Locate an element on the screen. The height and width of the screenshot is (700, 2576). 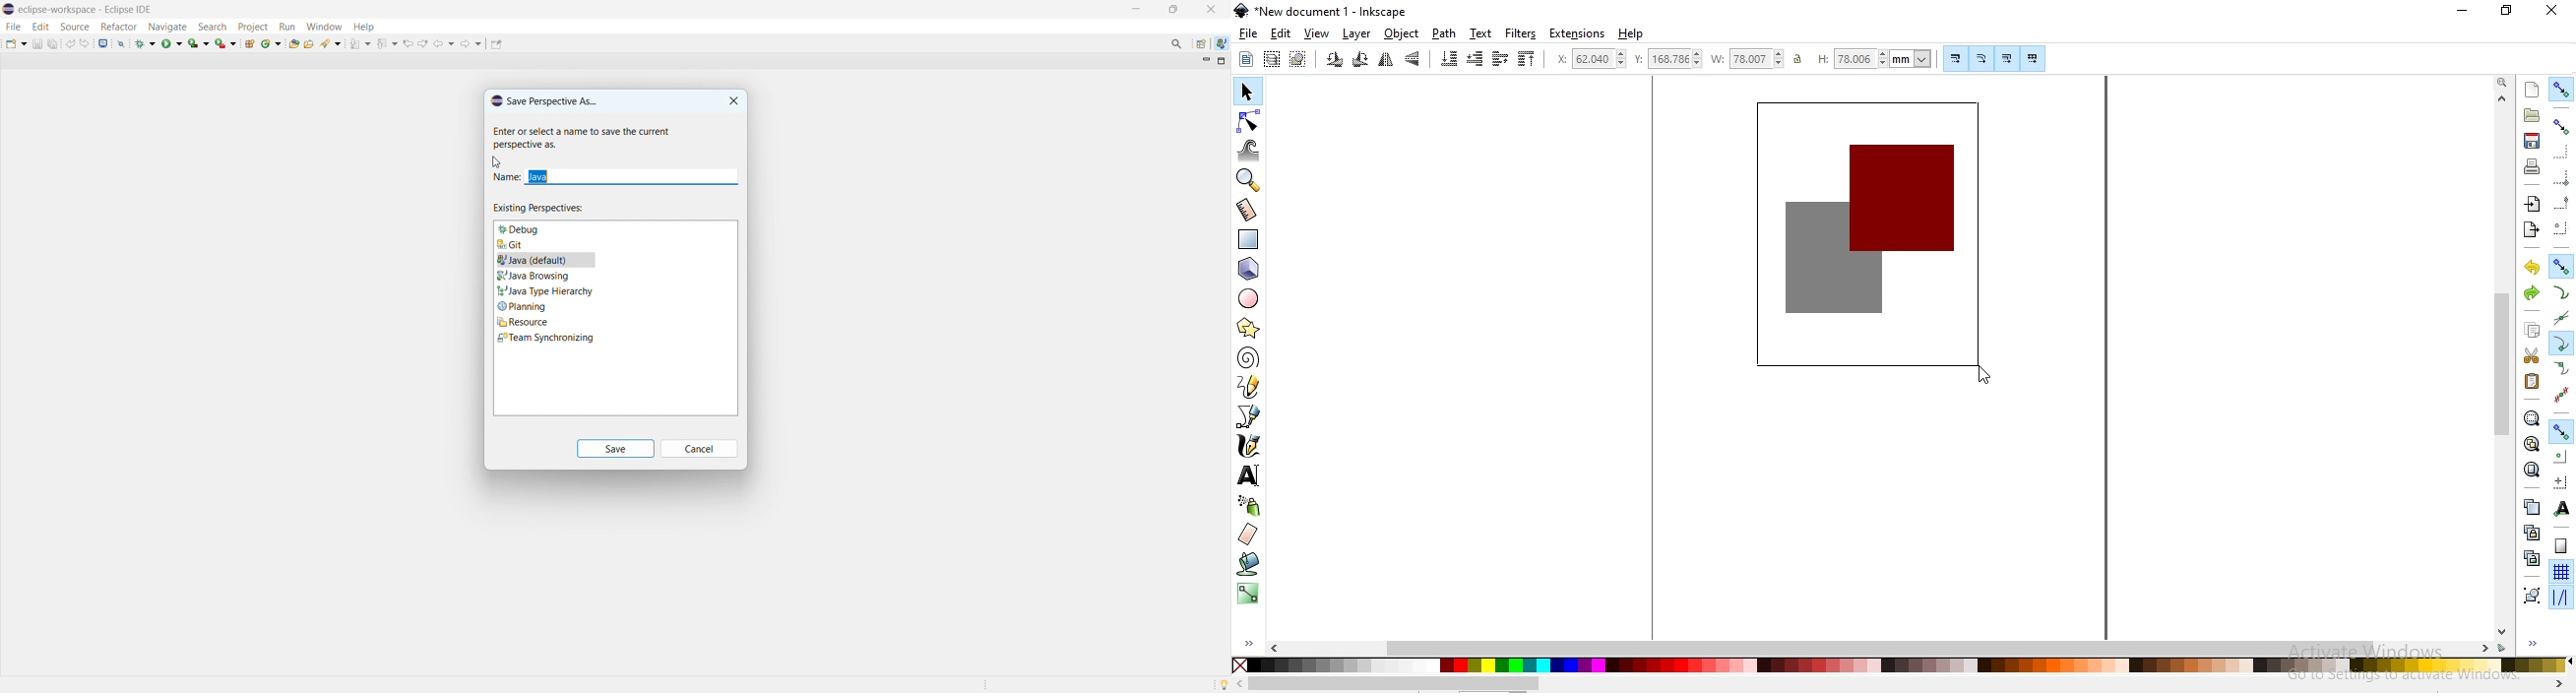
save document is located at coordinates (2530, 141).